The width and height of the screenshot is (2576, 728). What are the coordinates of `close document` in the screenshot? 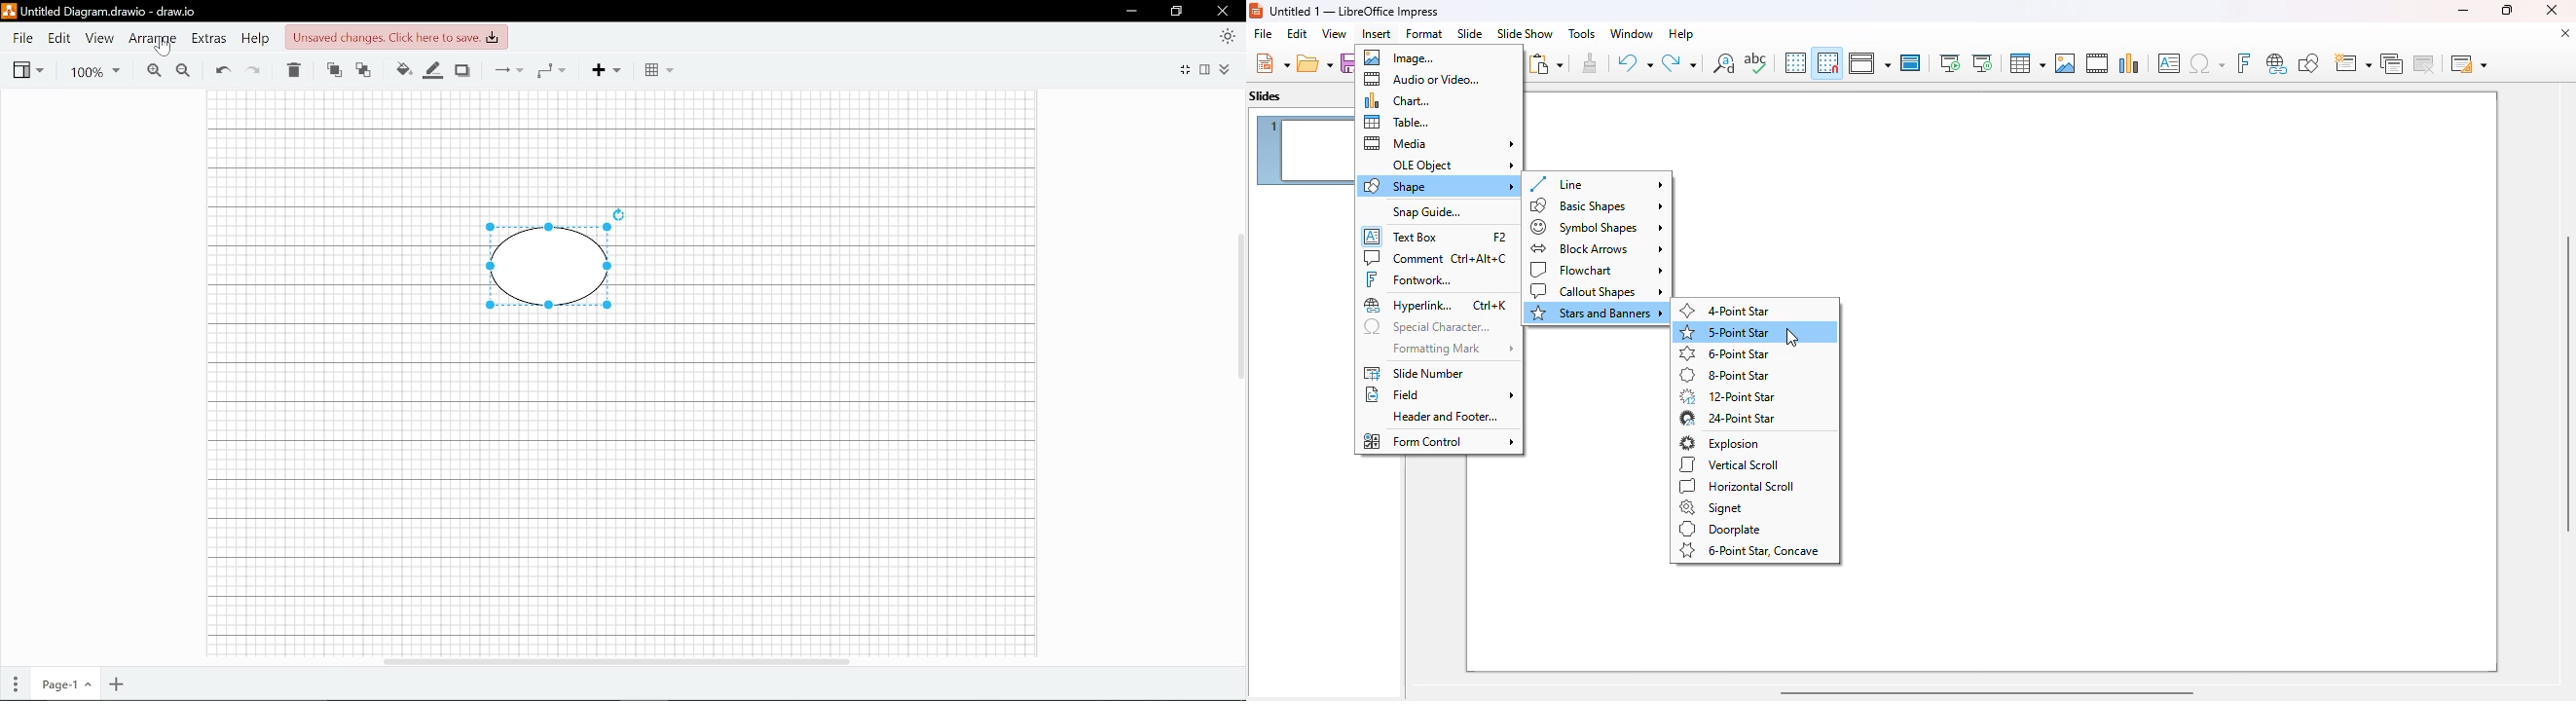 It's located at (2564, 33).